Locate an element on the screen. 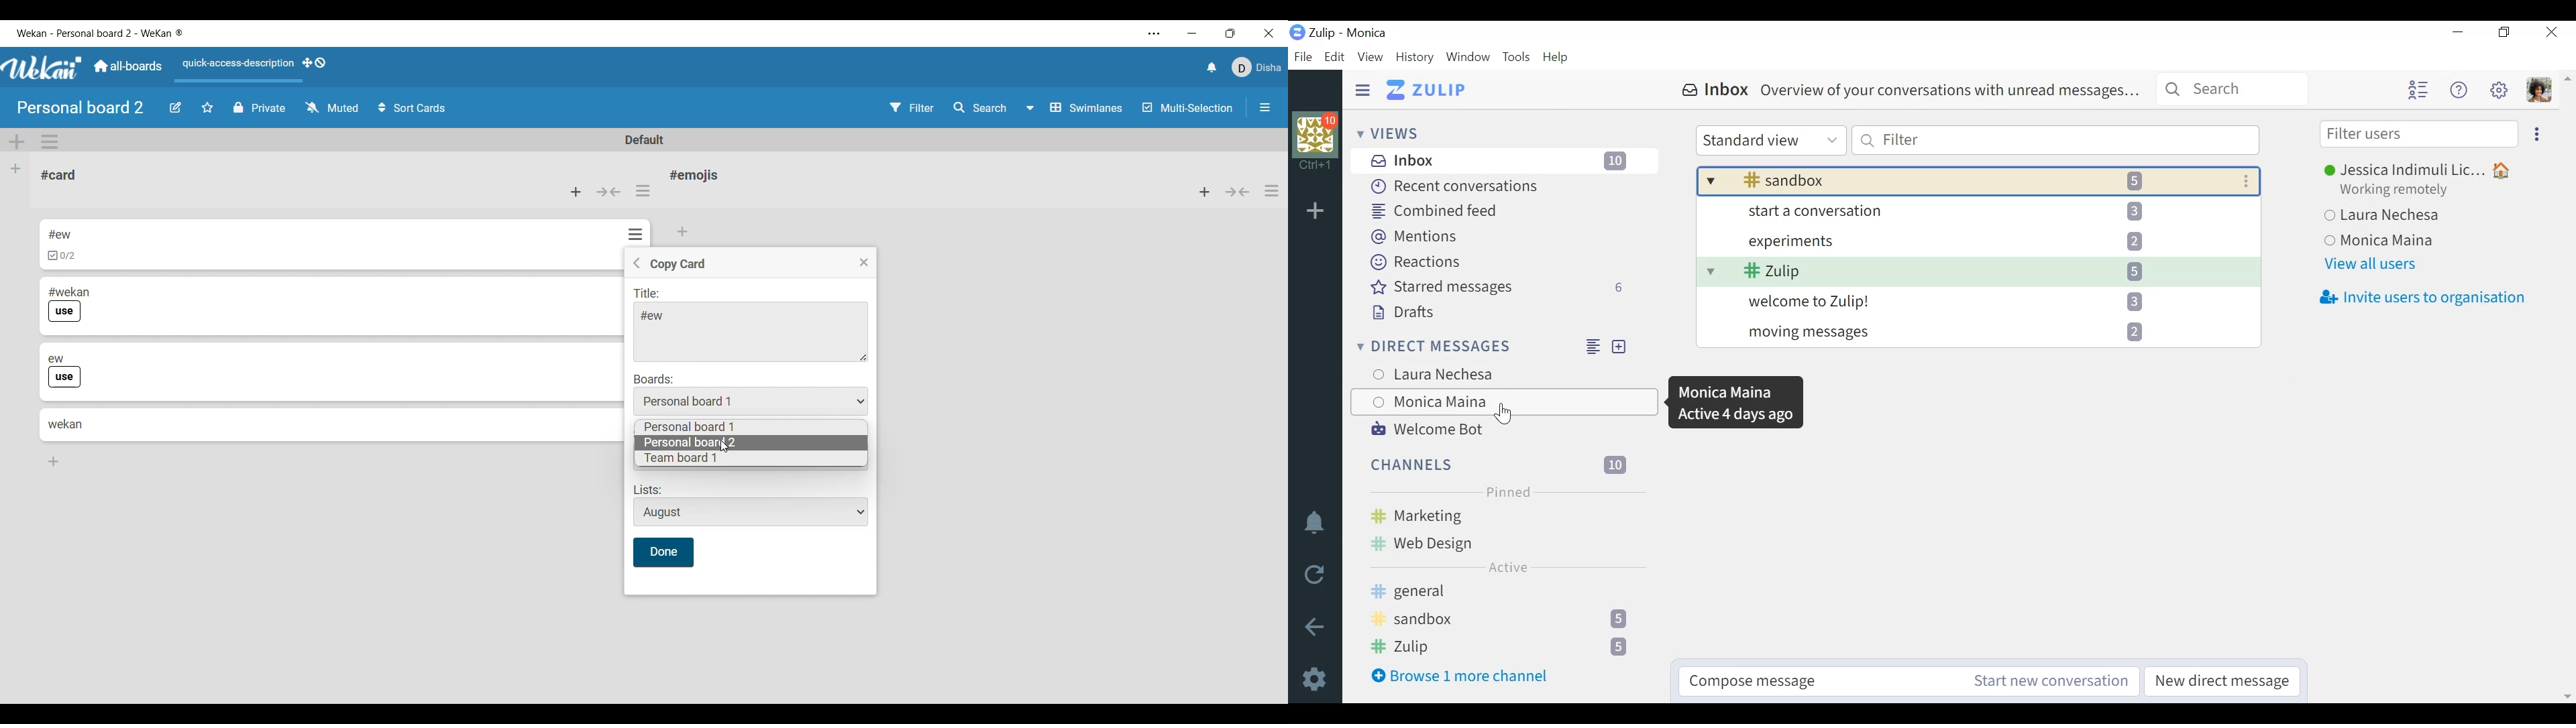  Inbox is located at coordinates (1503, 160).